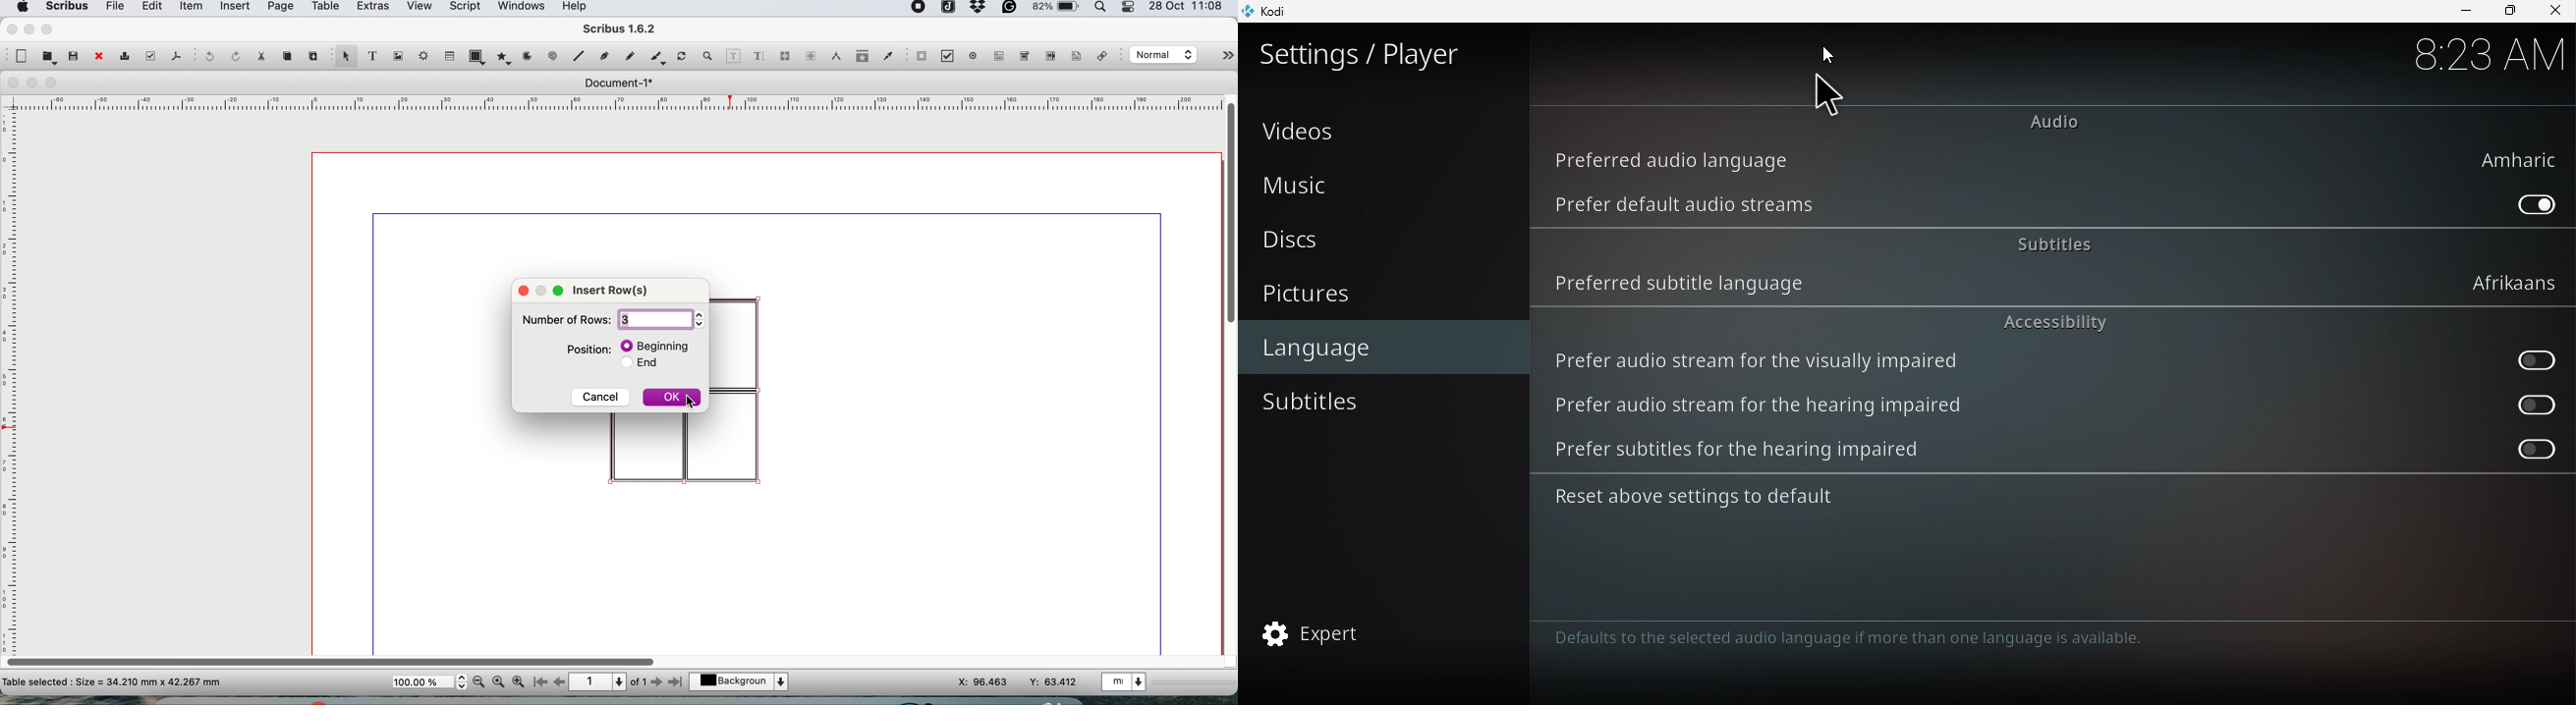 The height and width of the screenshot is (728, 2576). I want to click on insert rows, so click(617, 292).